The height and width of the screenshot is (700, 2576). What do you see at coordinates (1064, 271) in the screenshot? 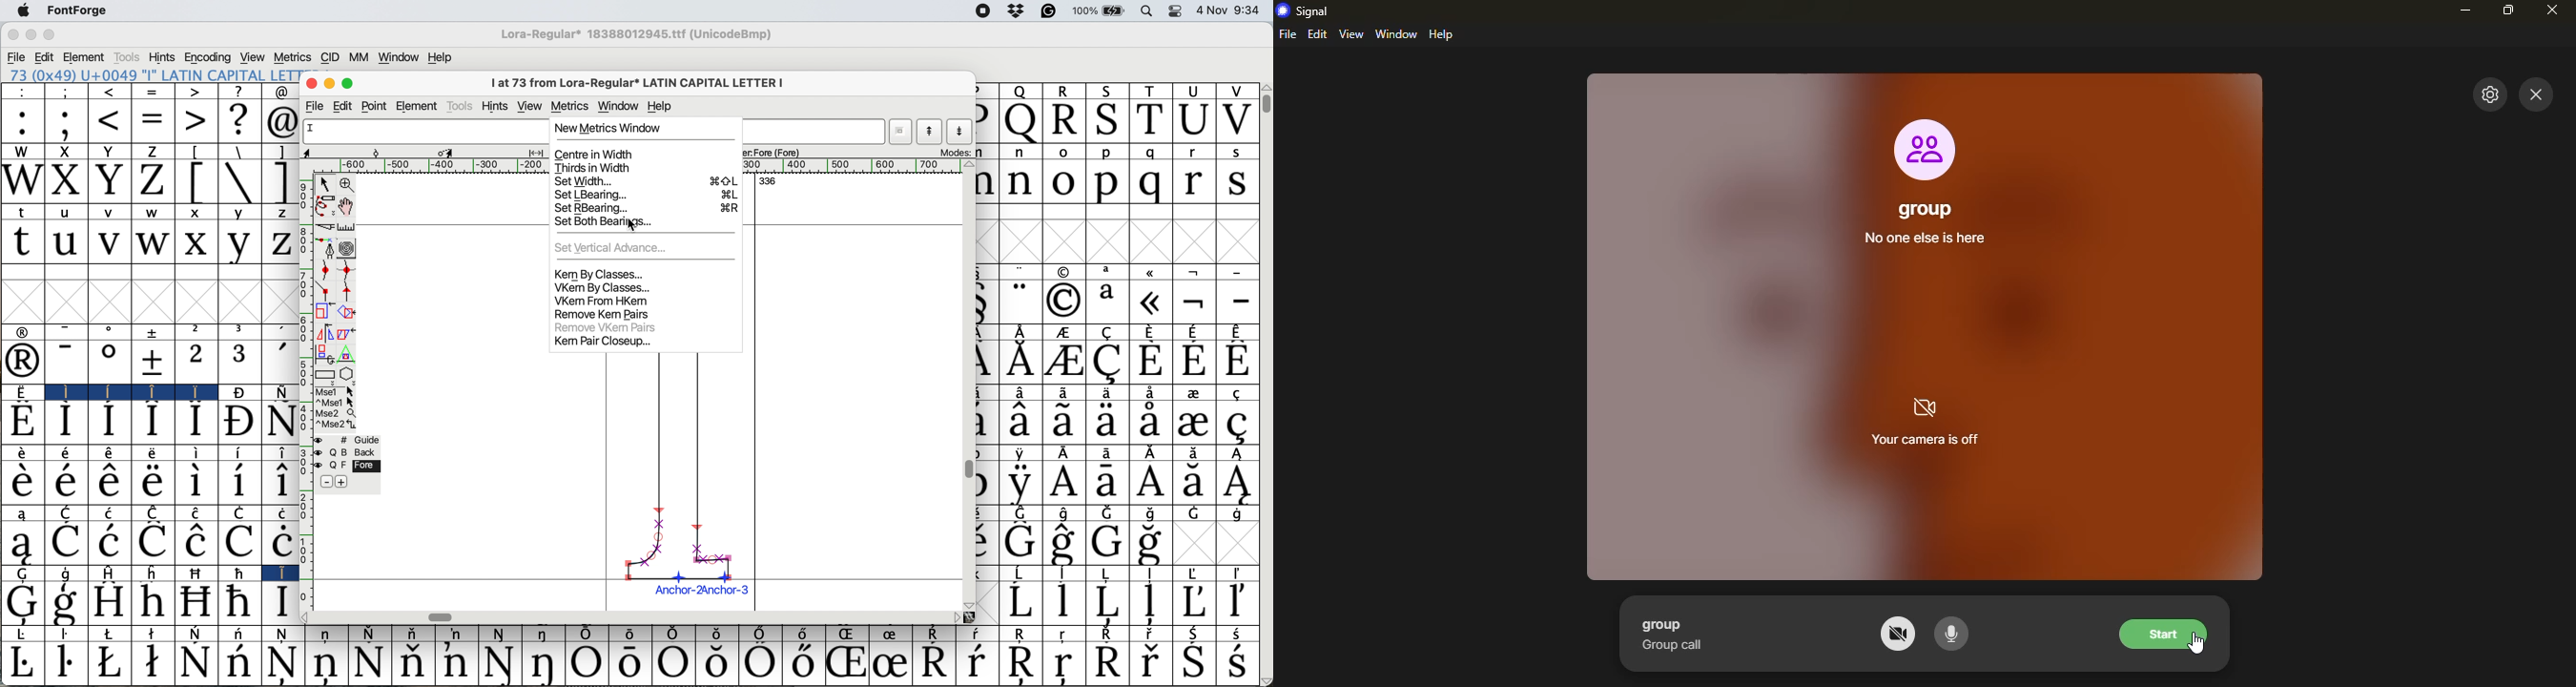
I see `symbol` at bounding box center [1064, 271].